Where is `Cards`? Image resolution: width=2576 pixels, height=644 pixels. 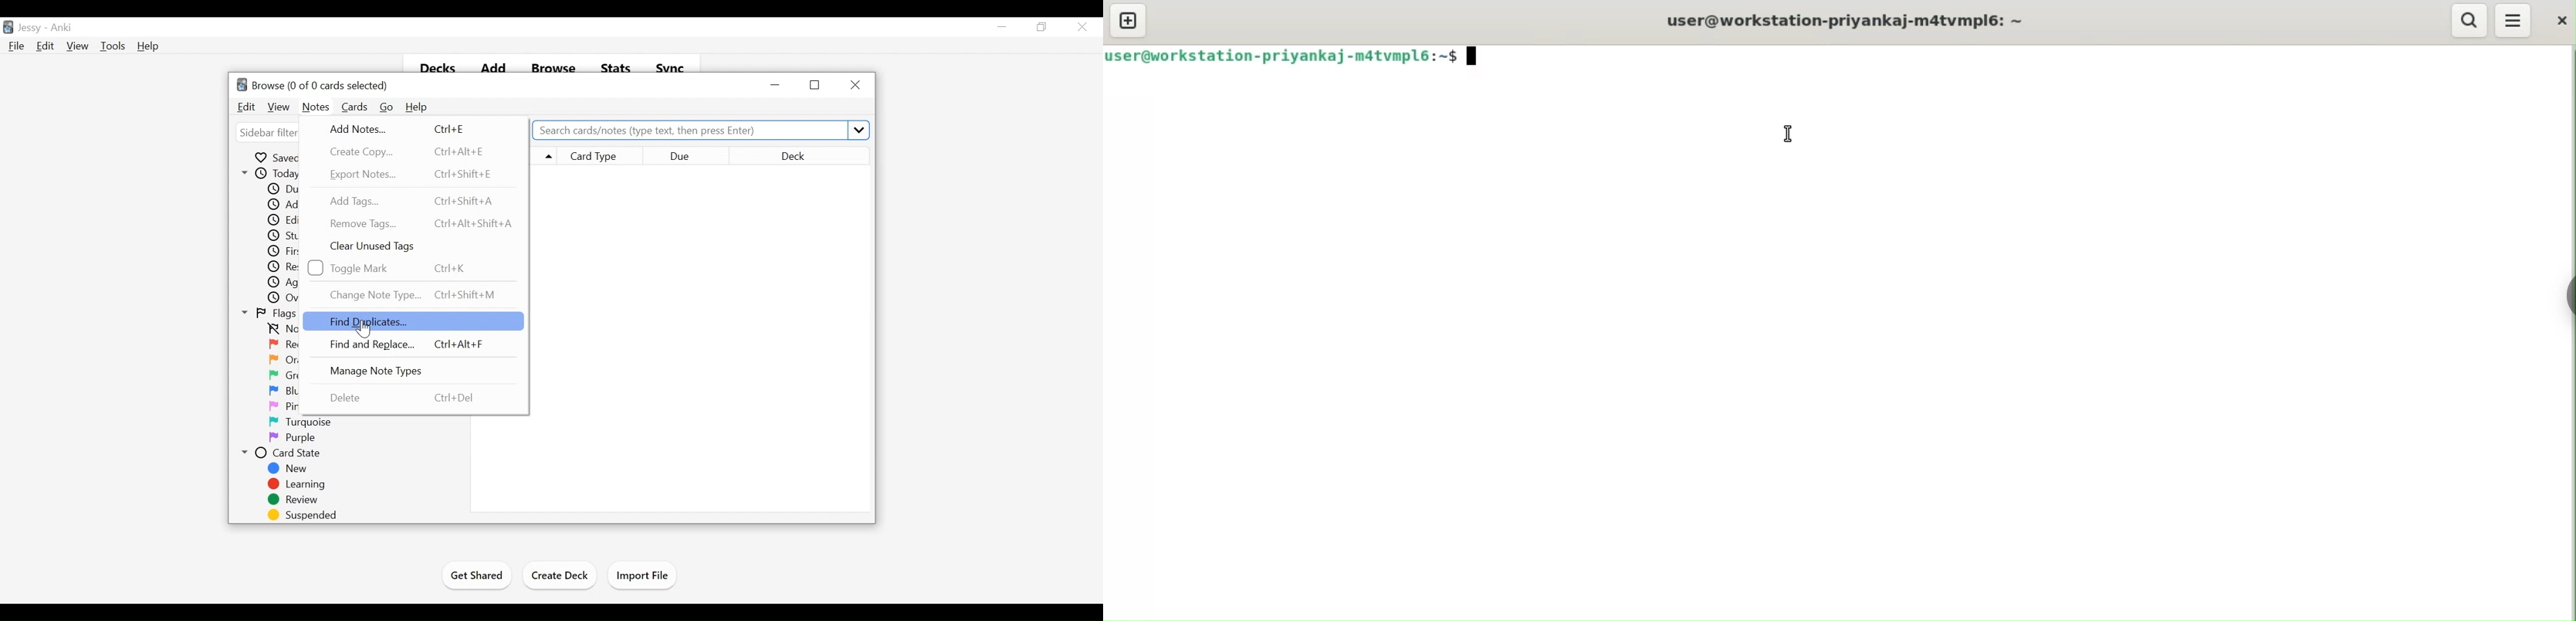 Cards is located at coordinates (356, 107).